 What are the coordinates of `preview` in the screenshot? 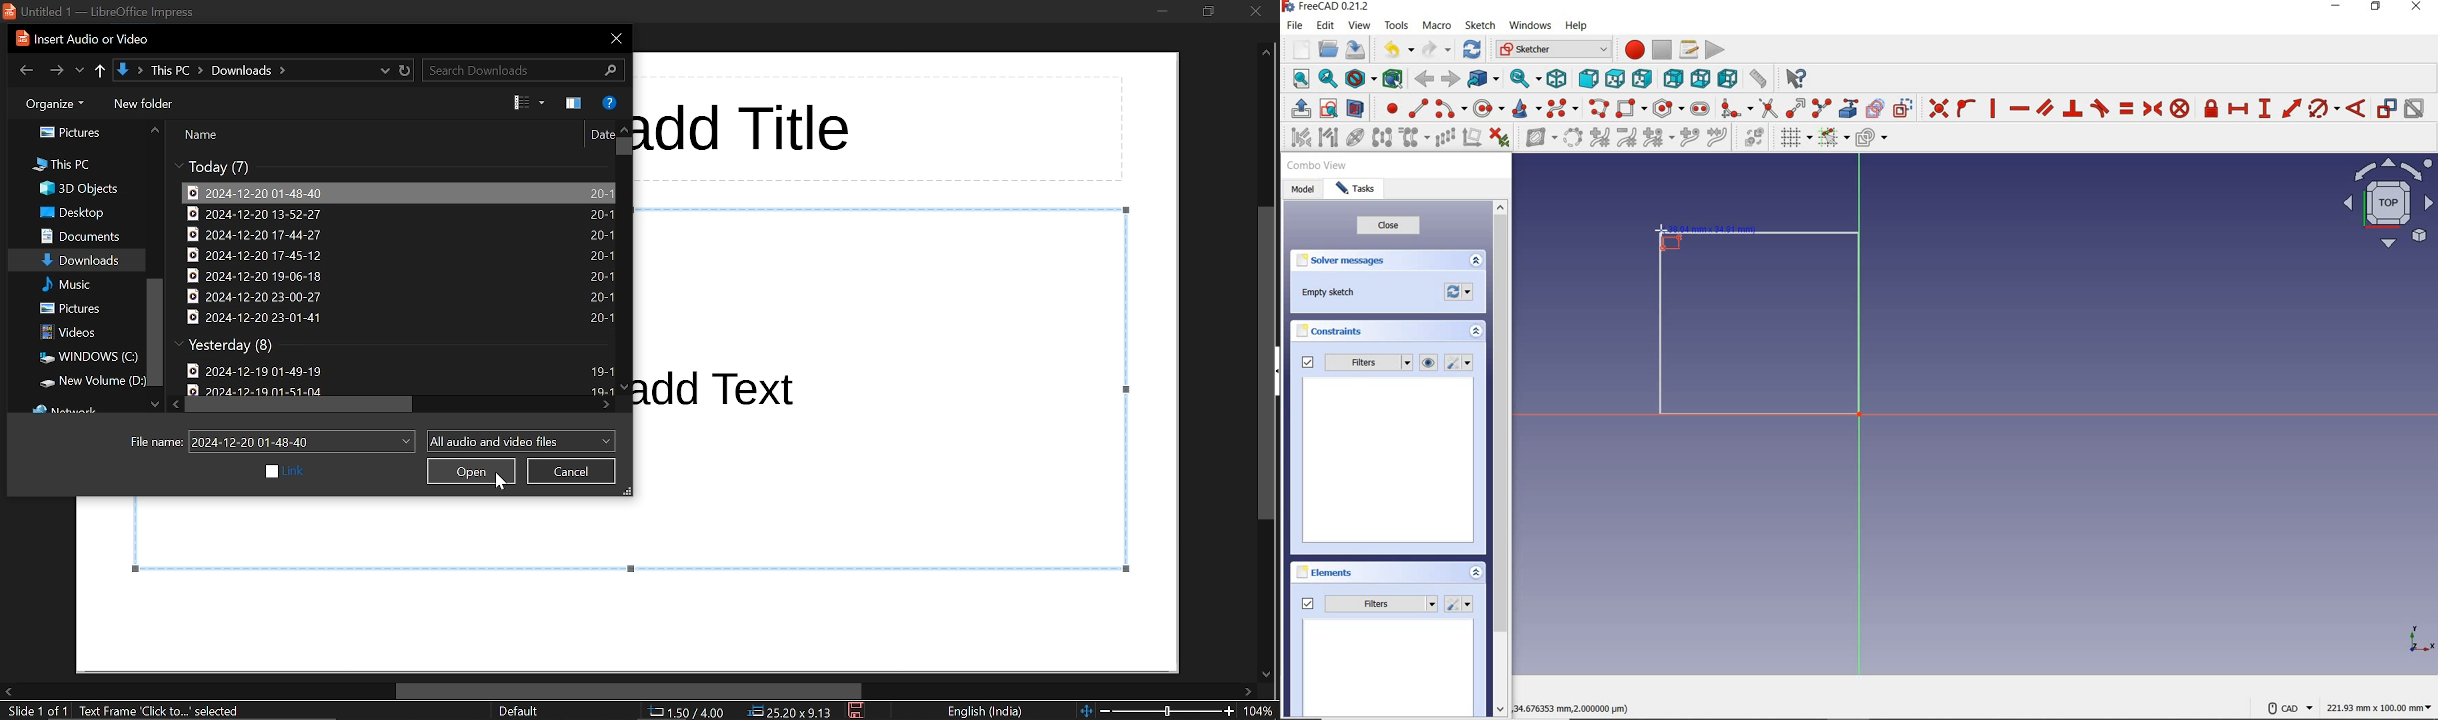 It's located at (1389, 669).